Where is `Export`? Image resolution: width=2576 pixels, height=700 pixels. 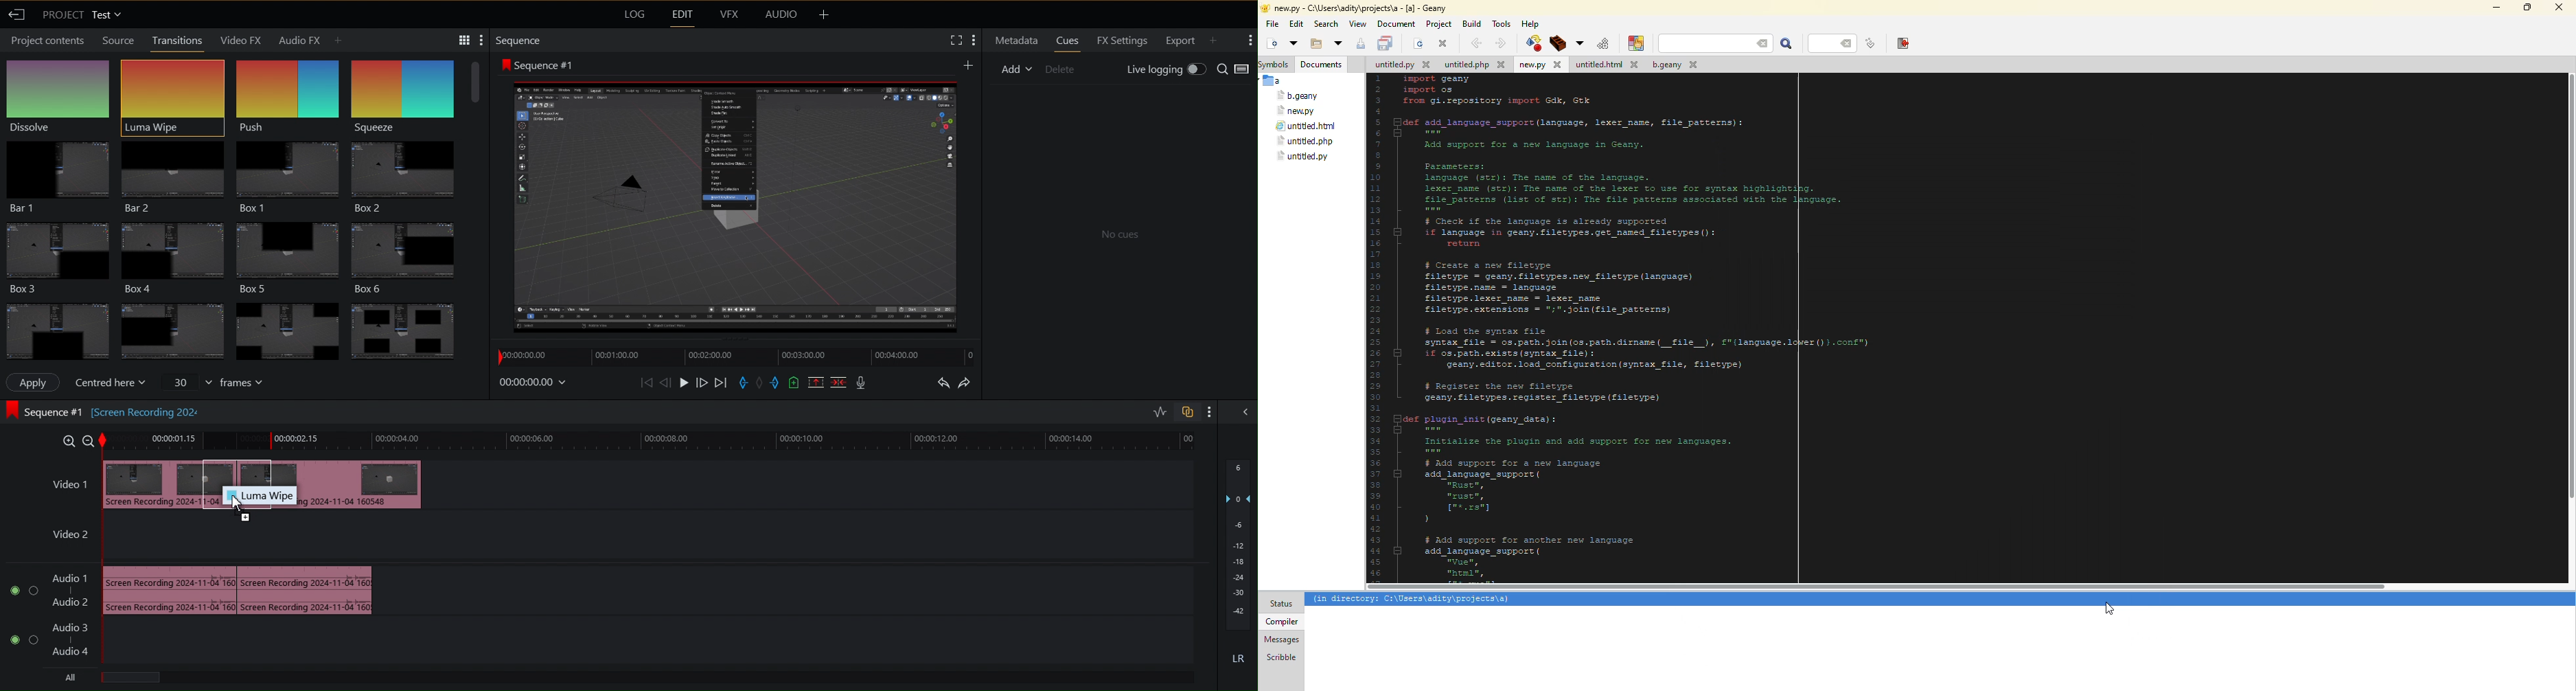 Export is located at coordinates (1180, 41).